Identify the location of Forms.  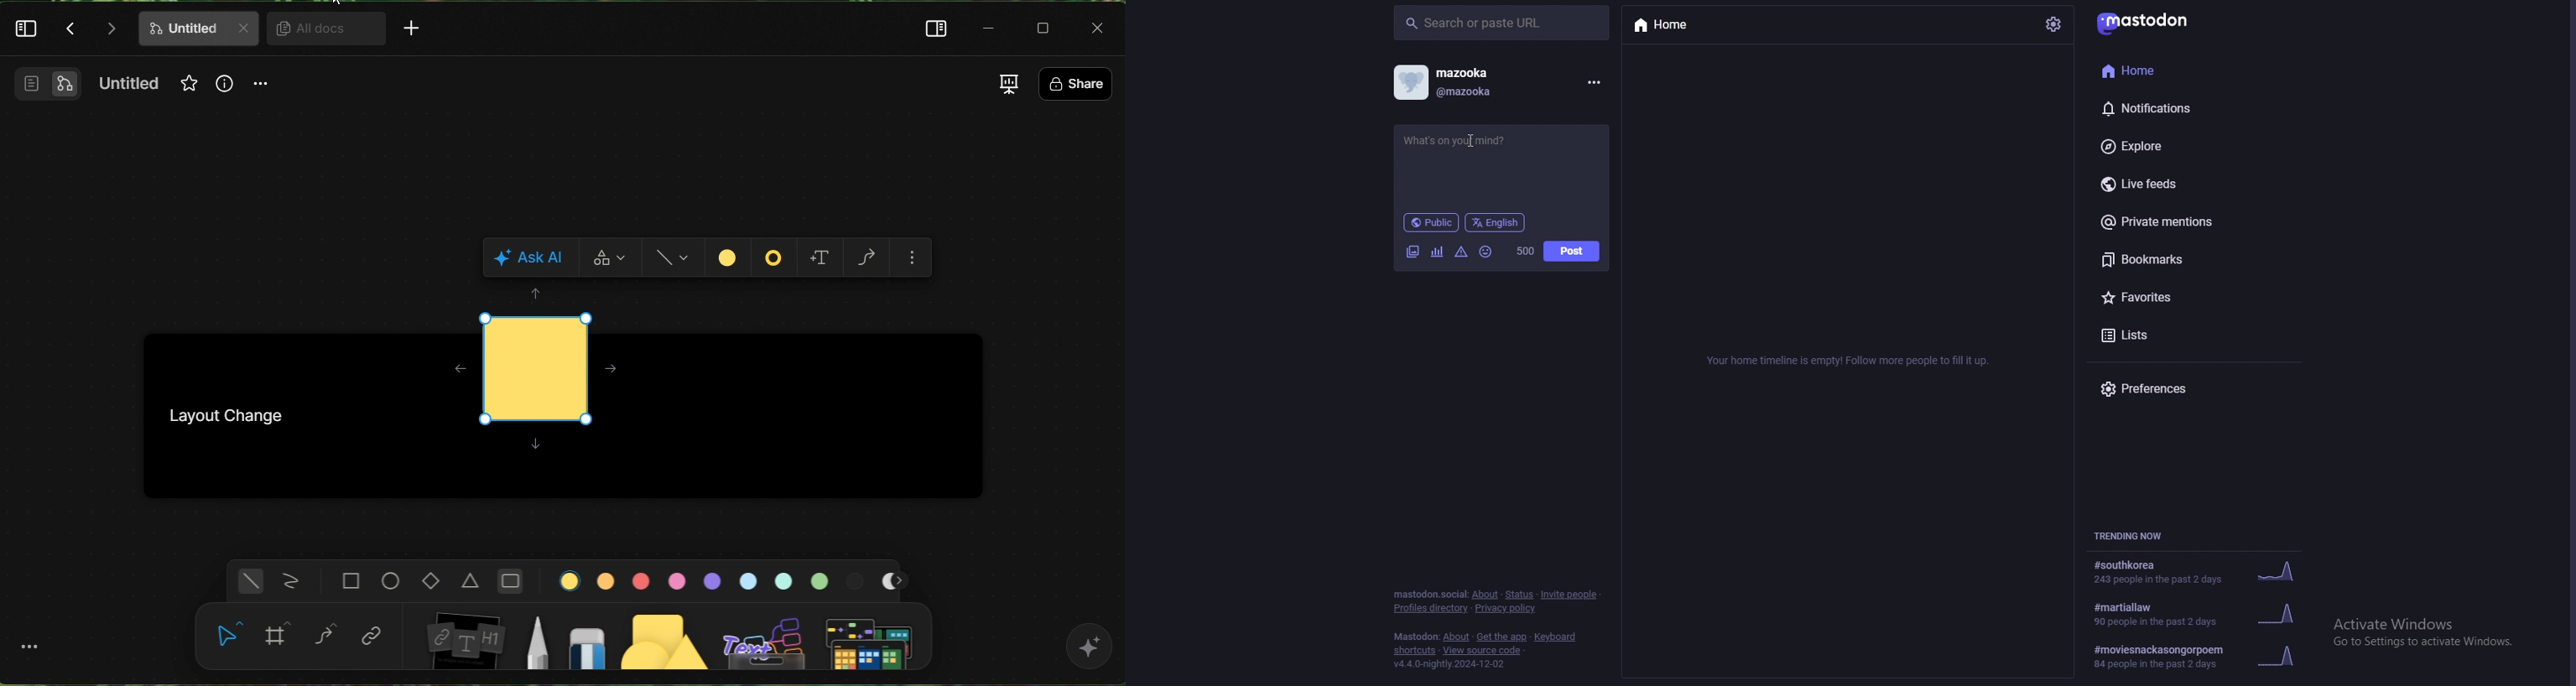
(865, 258).